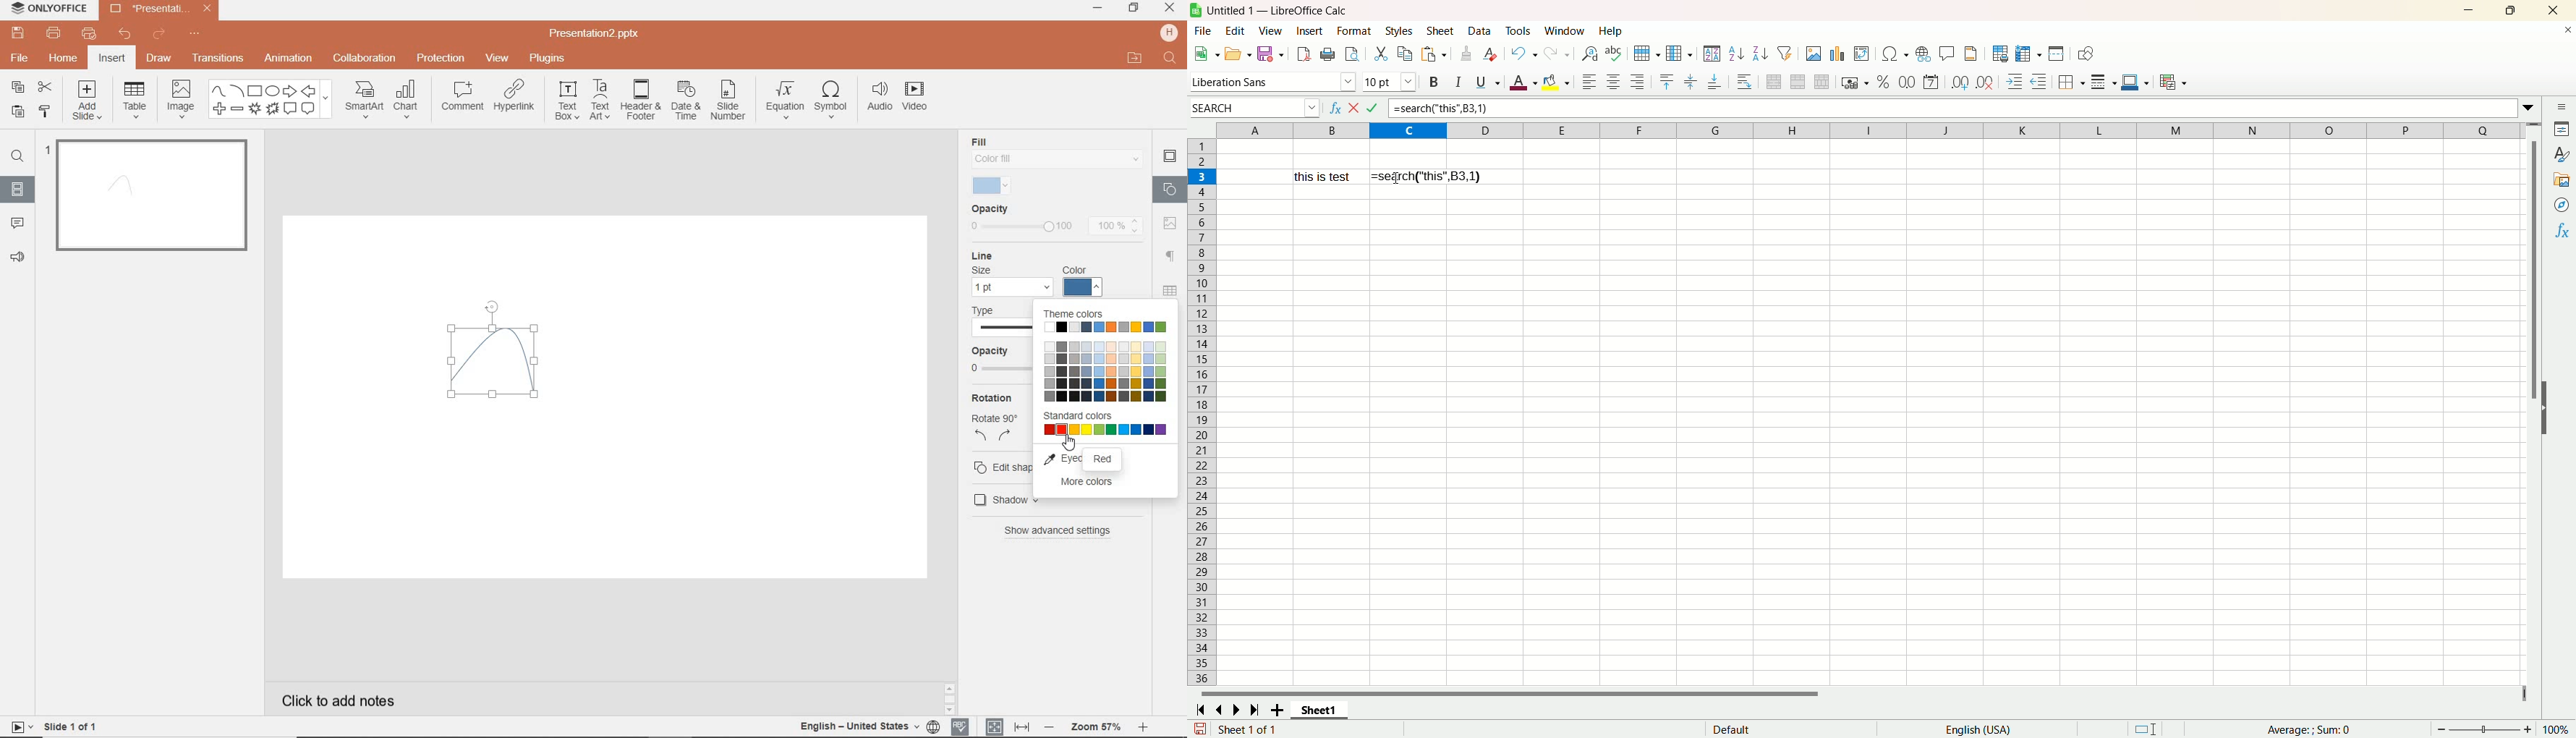 The width and height of the screenshot is (2576, 756). I want to click on insert comment, so click(1949, 53).